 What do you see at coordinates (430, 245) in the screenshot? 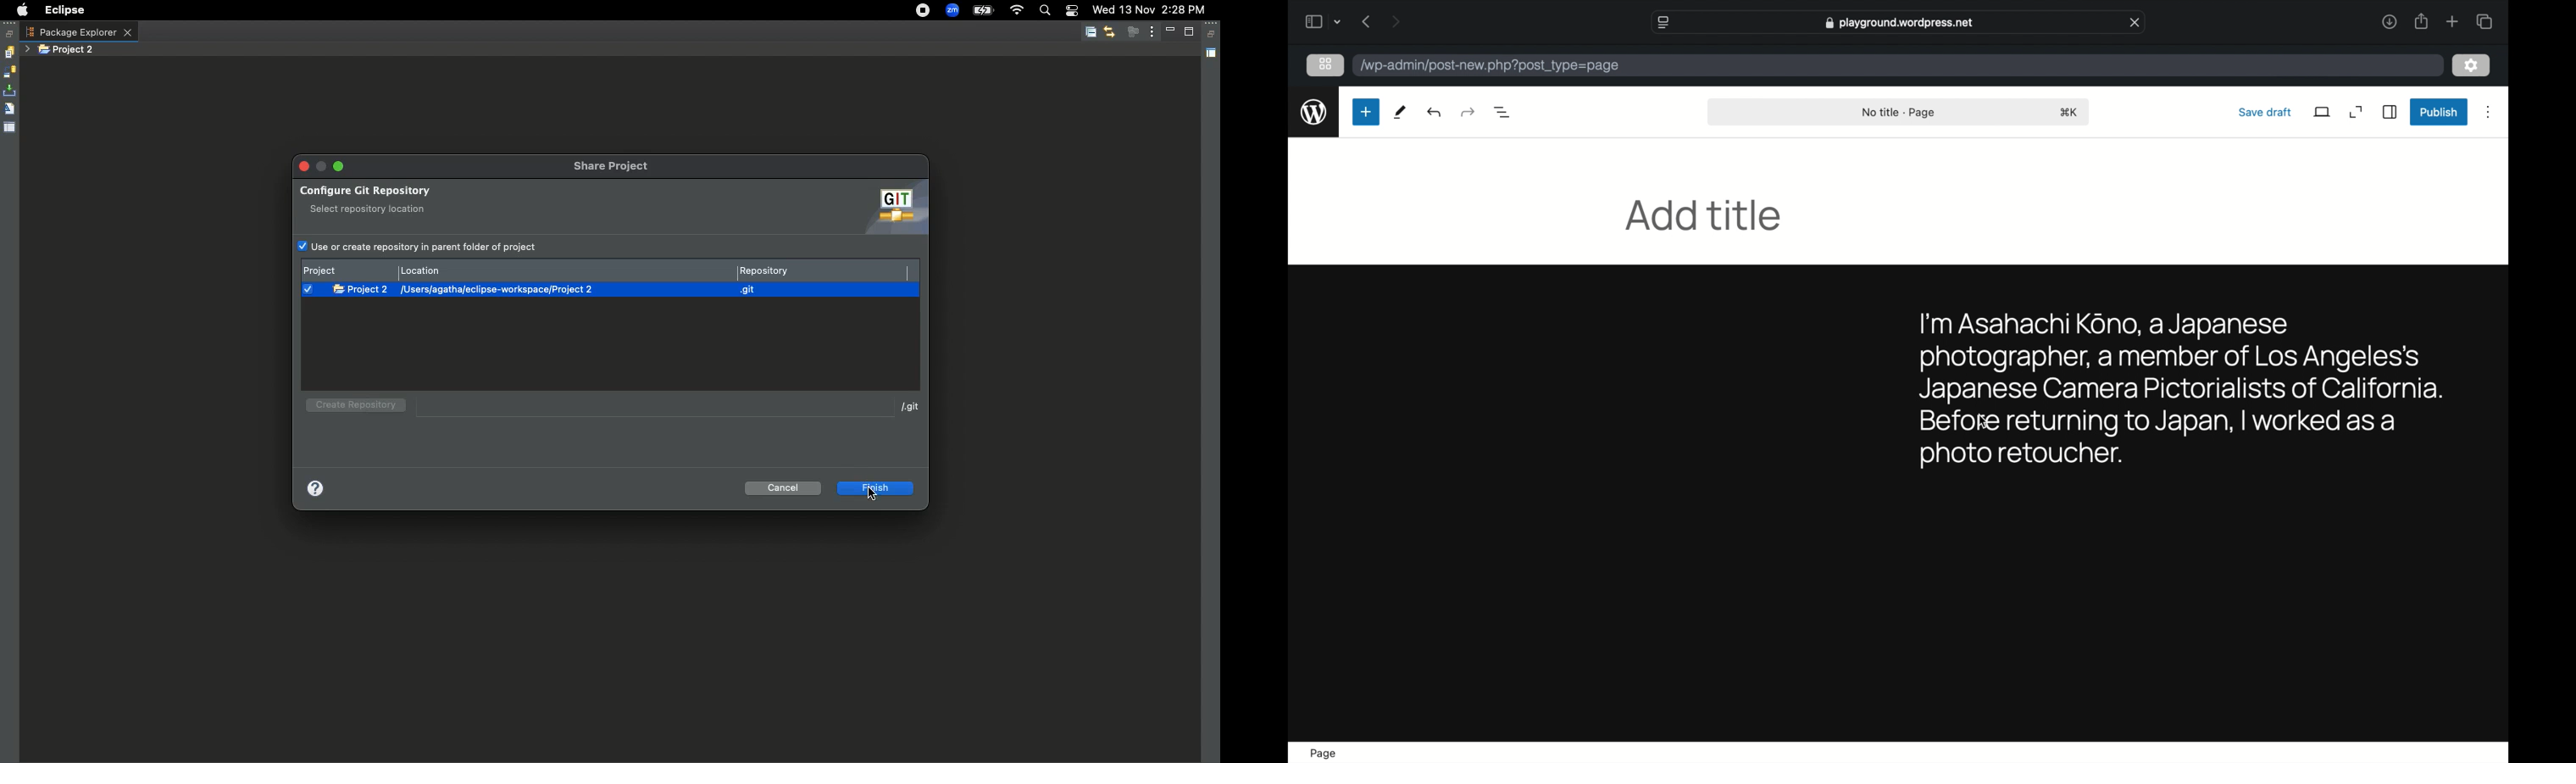
I see `Use or create repository in parent folder of project` at bounding box center [430, 245].